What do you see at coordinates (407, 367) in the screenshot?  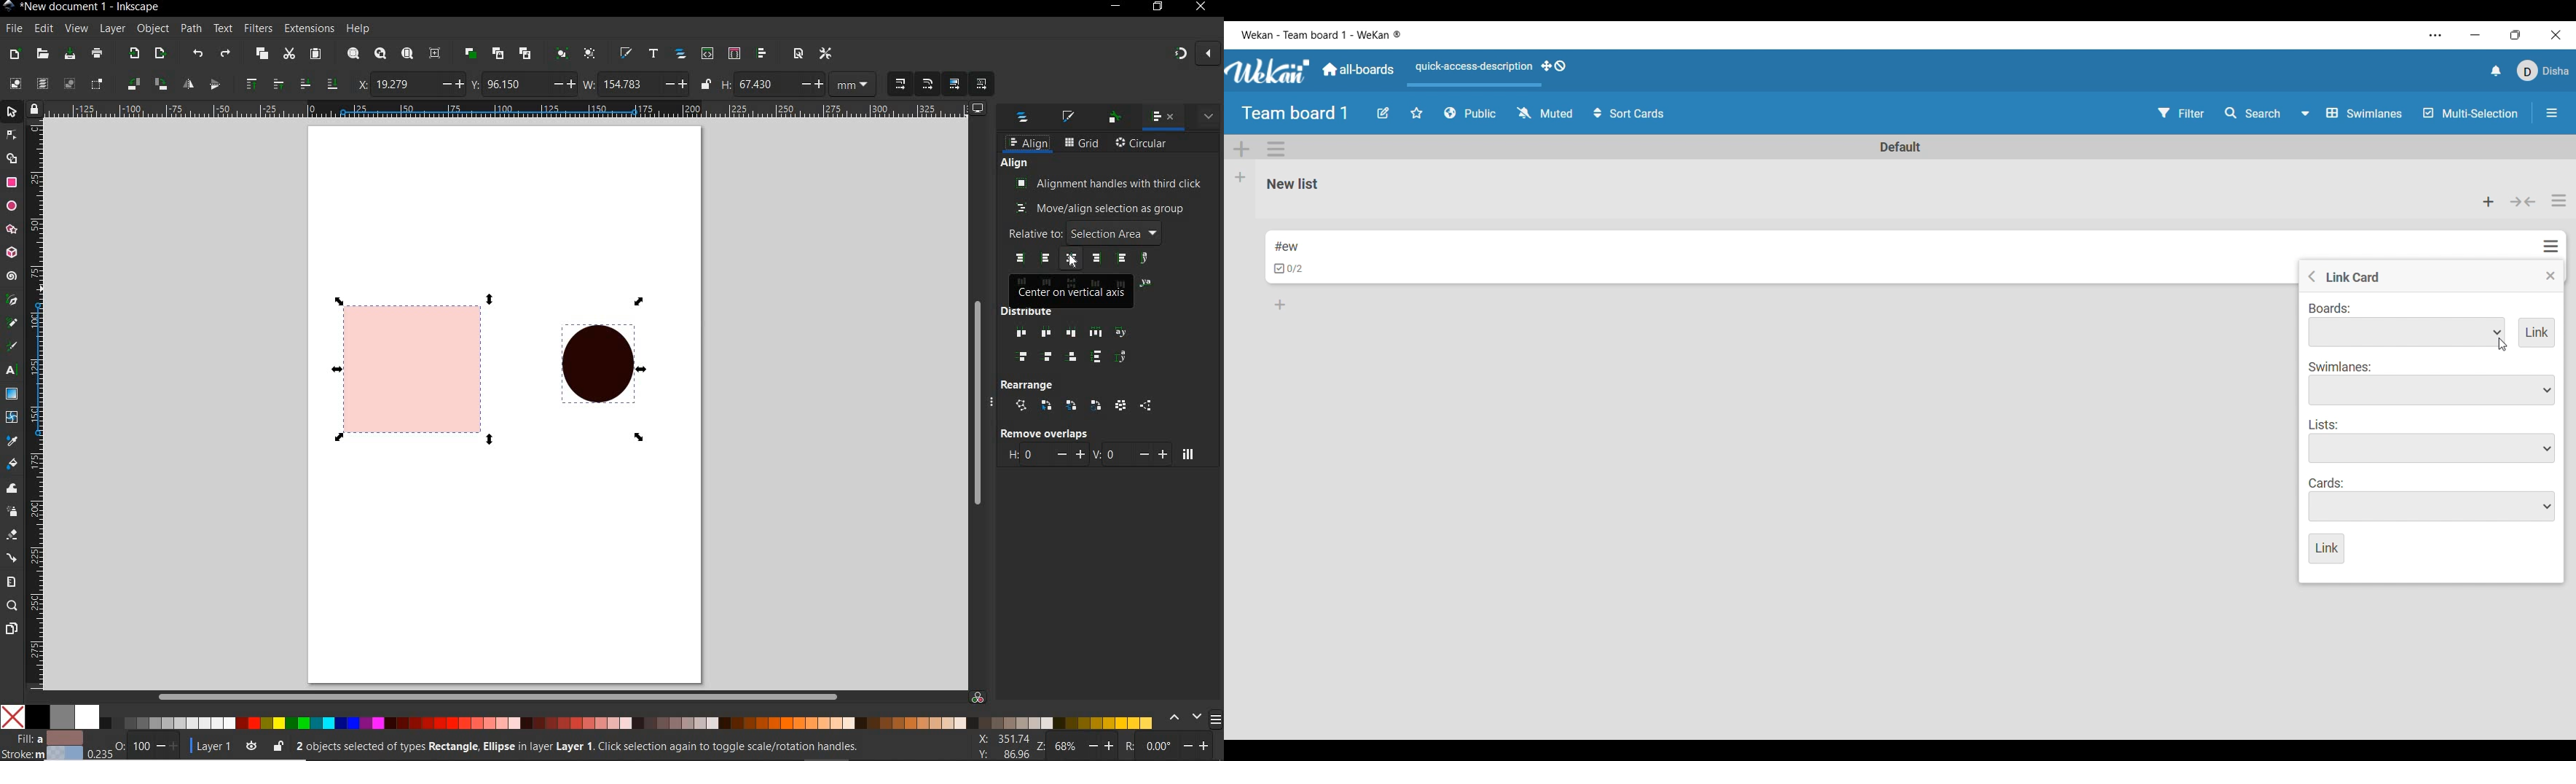 I see `shape selected` at bounding box center [407, 367].